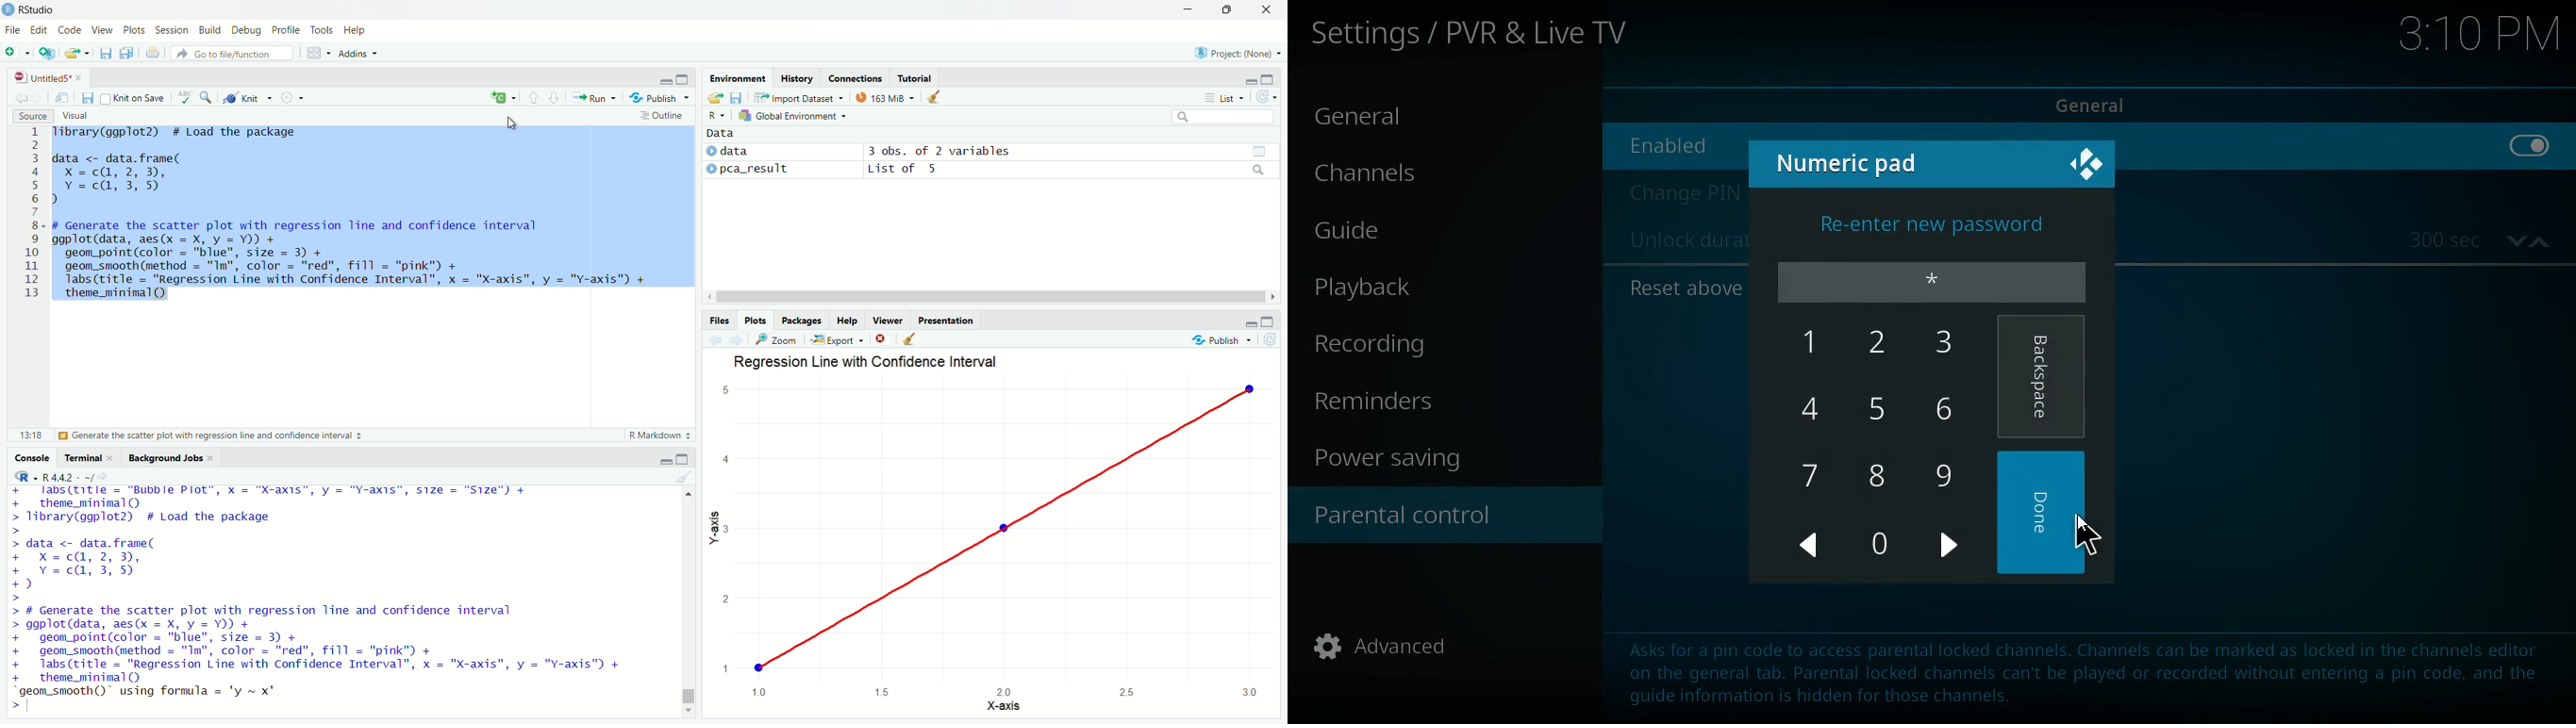 The image size is (2576, 728). I want to click on Packages, so click(800, 320).